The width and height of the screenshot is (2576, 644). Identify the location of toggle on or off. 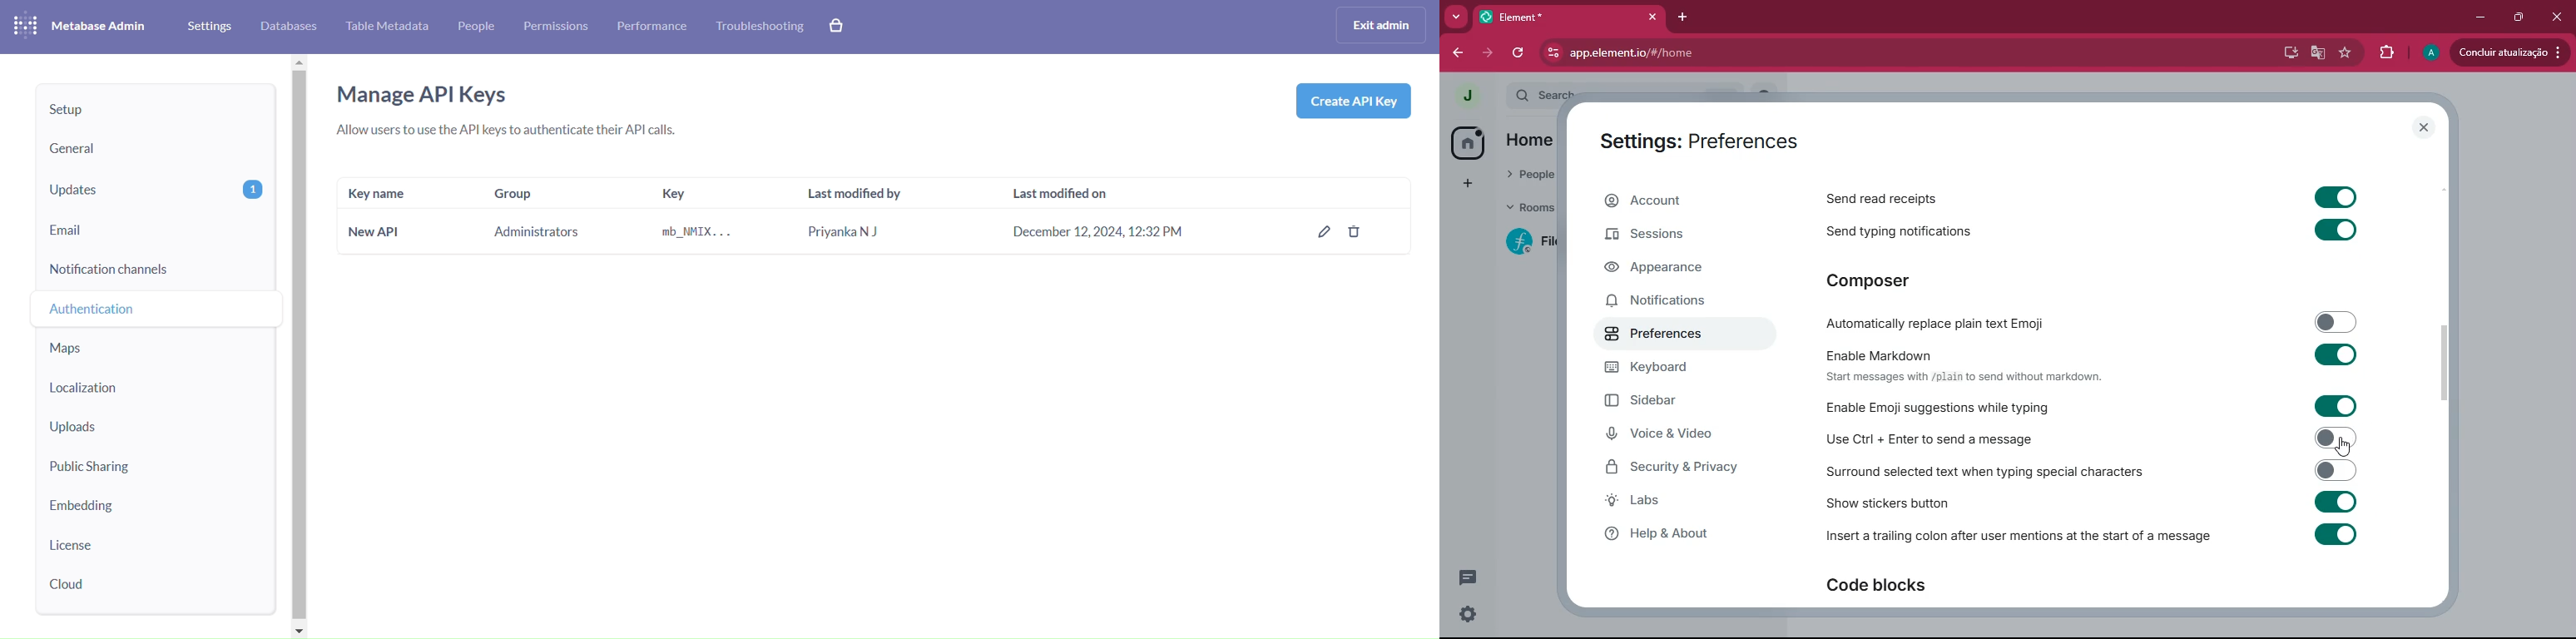
(2334, 197).